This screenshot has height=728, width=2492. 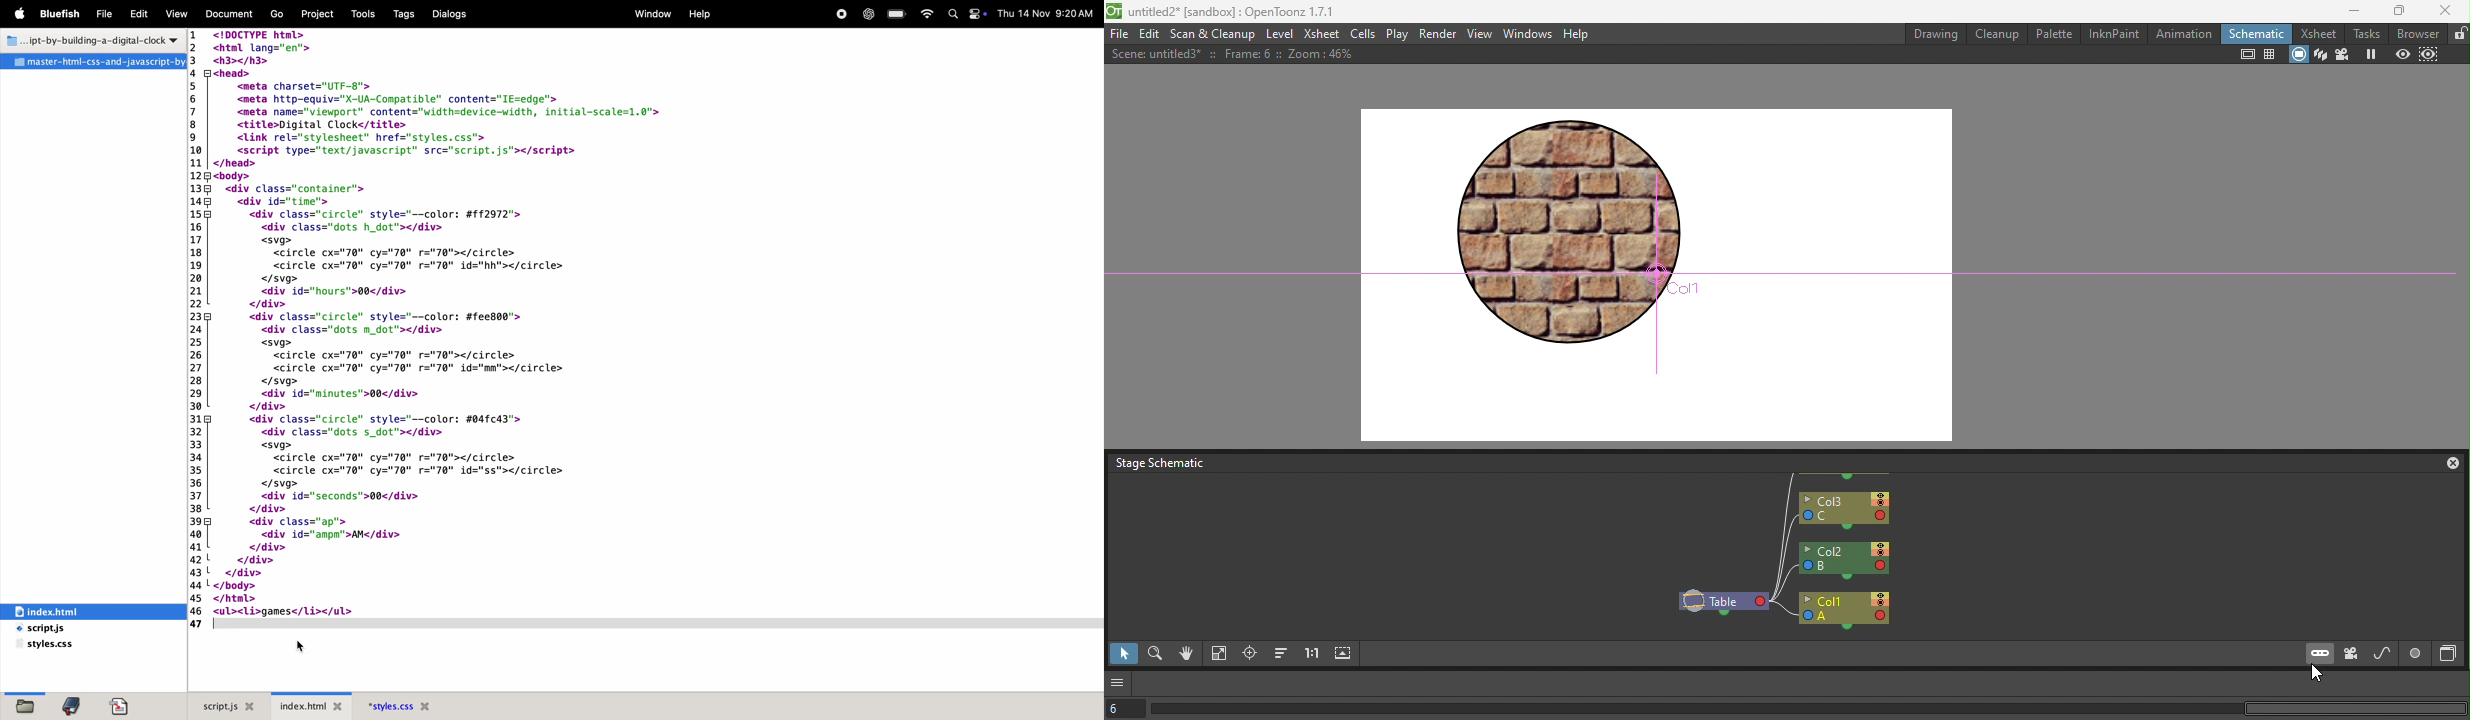 I want to click on Reset size, so click(x=1312, y=655).